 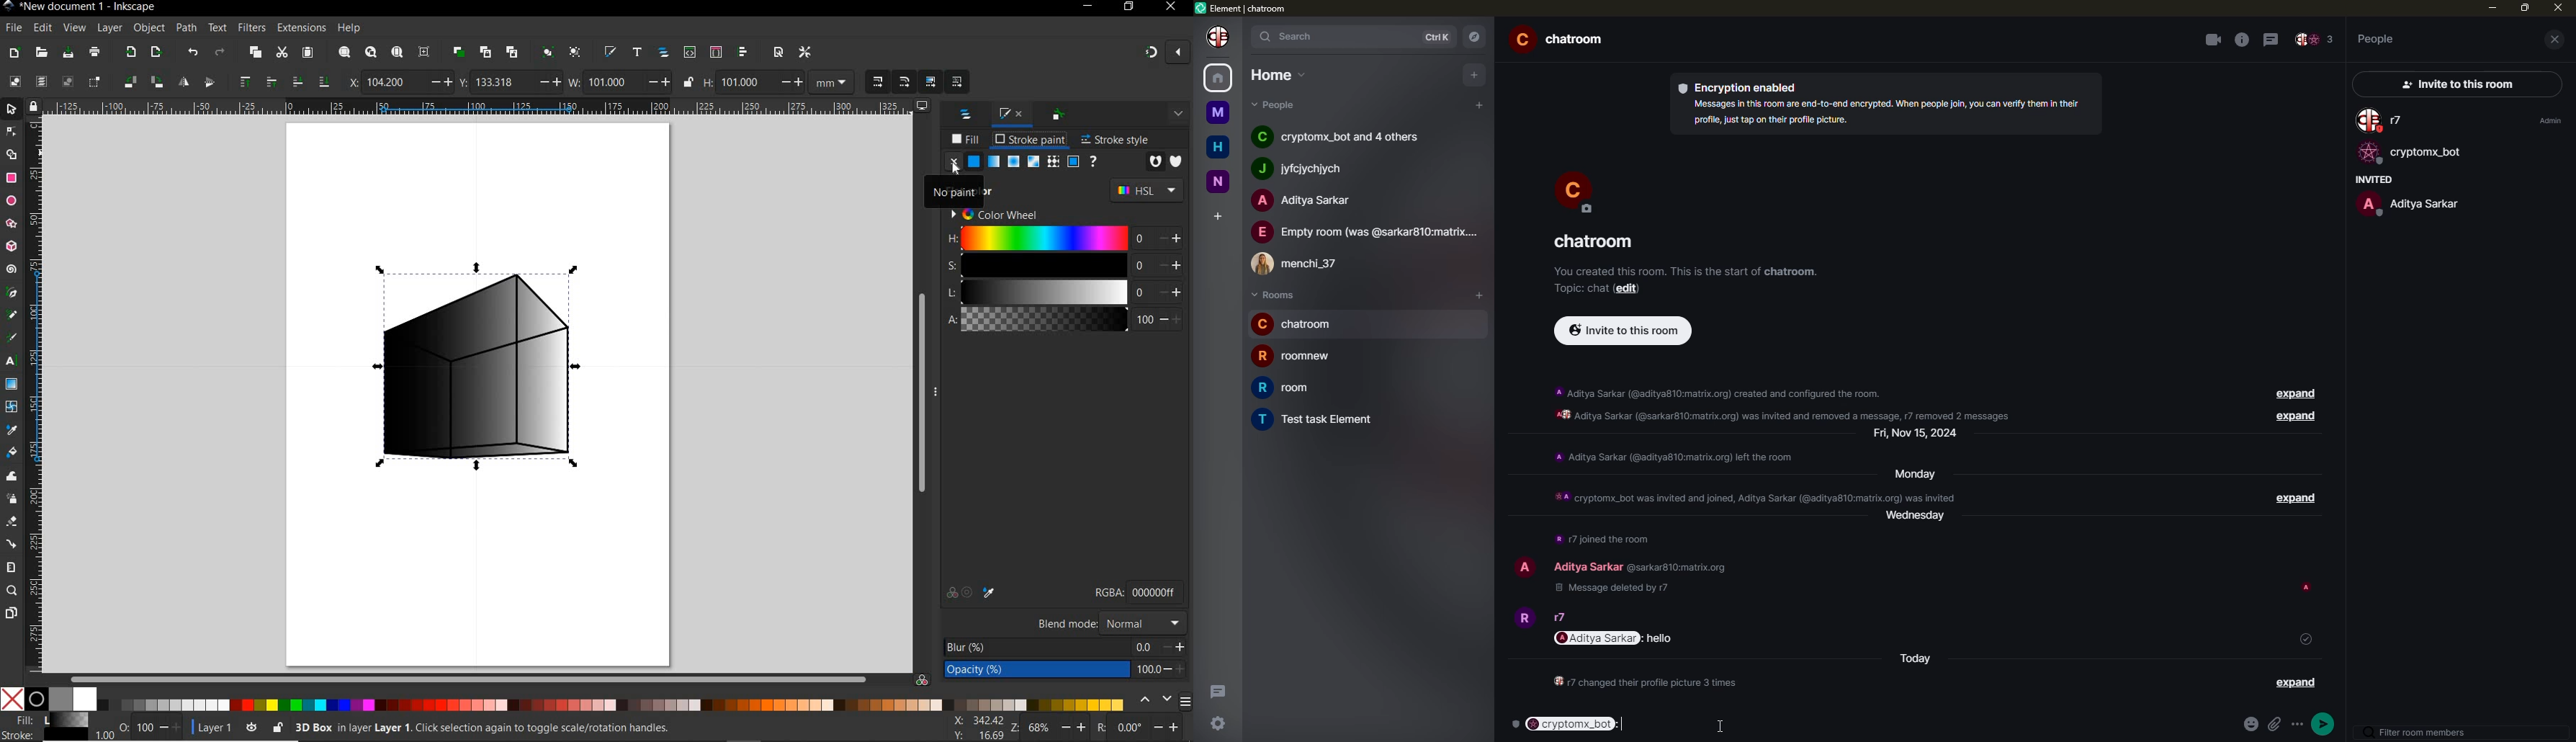 What do you see at coordinates (1045, 291) in the screenshot?
I see `l` at bounding box center [1045, 291].